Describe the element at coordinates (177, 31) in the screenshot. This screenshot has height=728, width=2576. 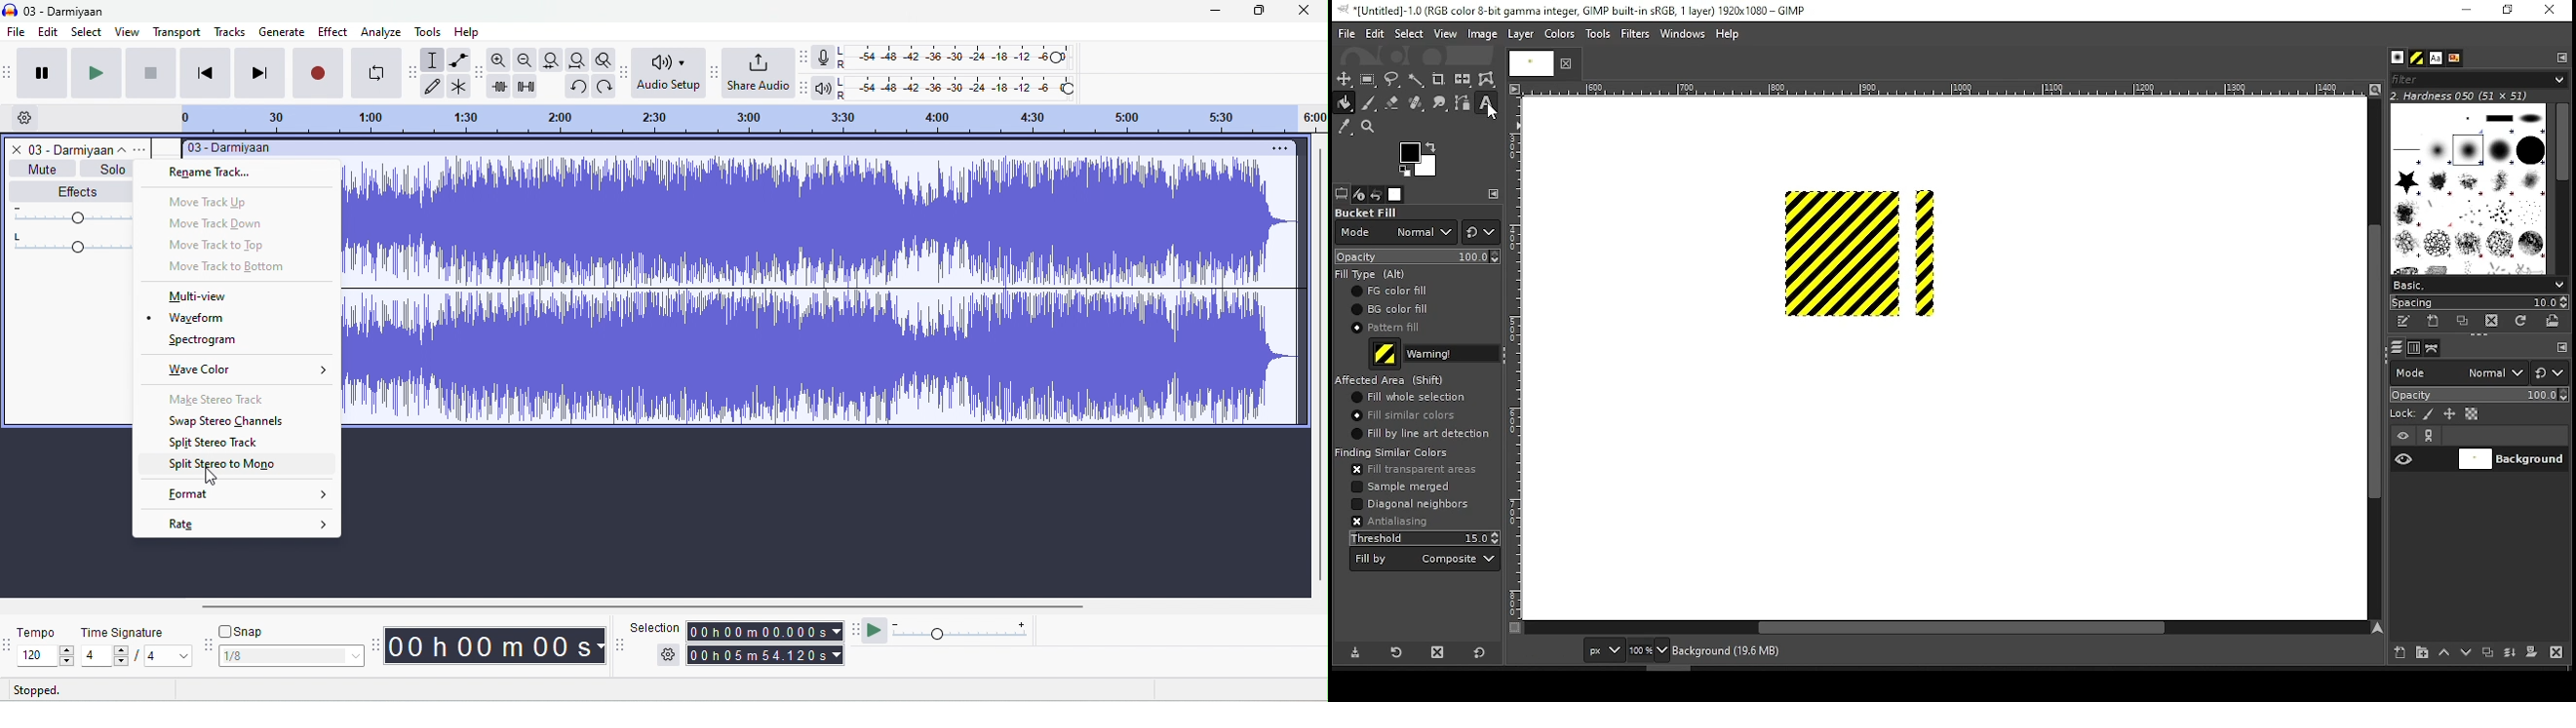
I see `transport` at that location.